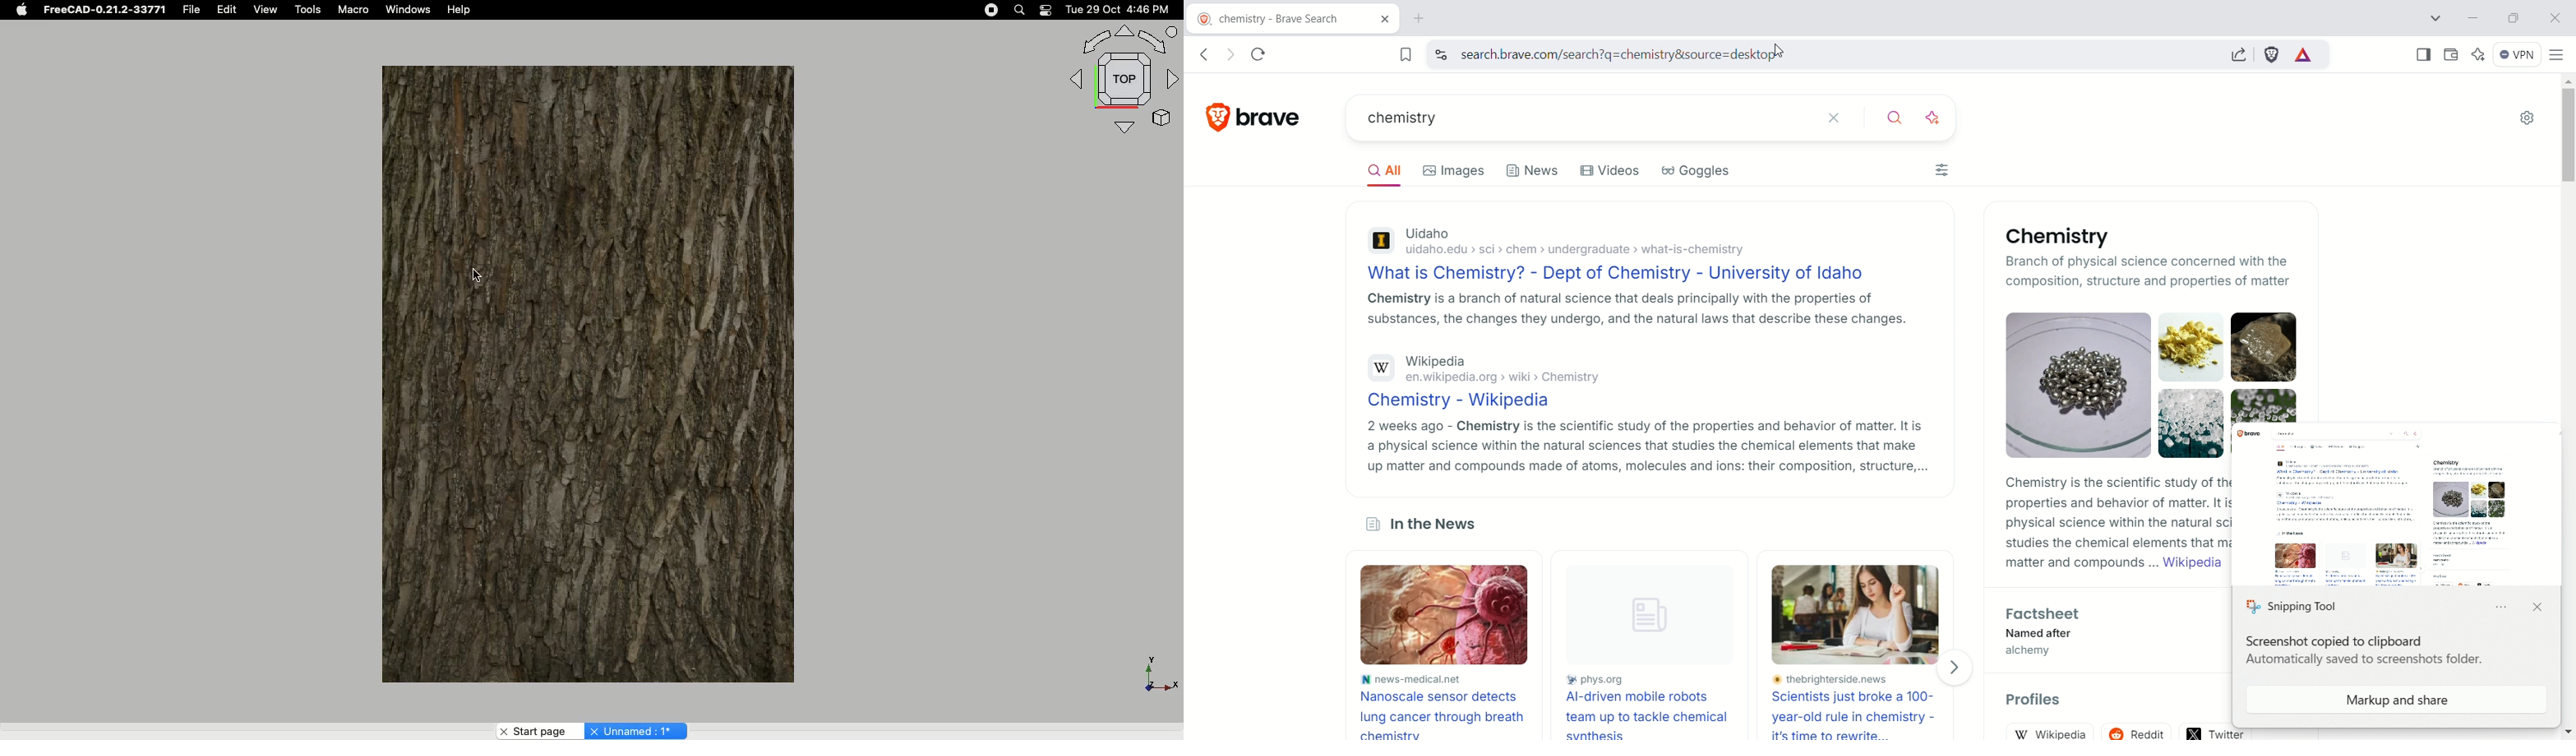 Image resolution: width=2576 pixels, height=756 pixels. Describe the element at coordinates (2554, 17) in the screenshot. I see `close` at that location.